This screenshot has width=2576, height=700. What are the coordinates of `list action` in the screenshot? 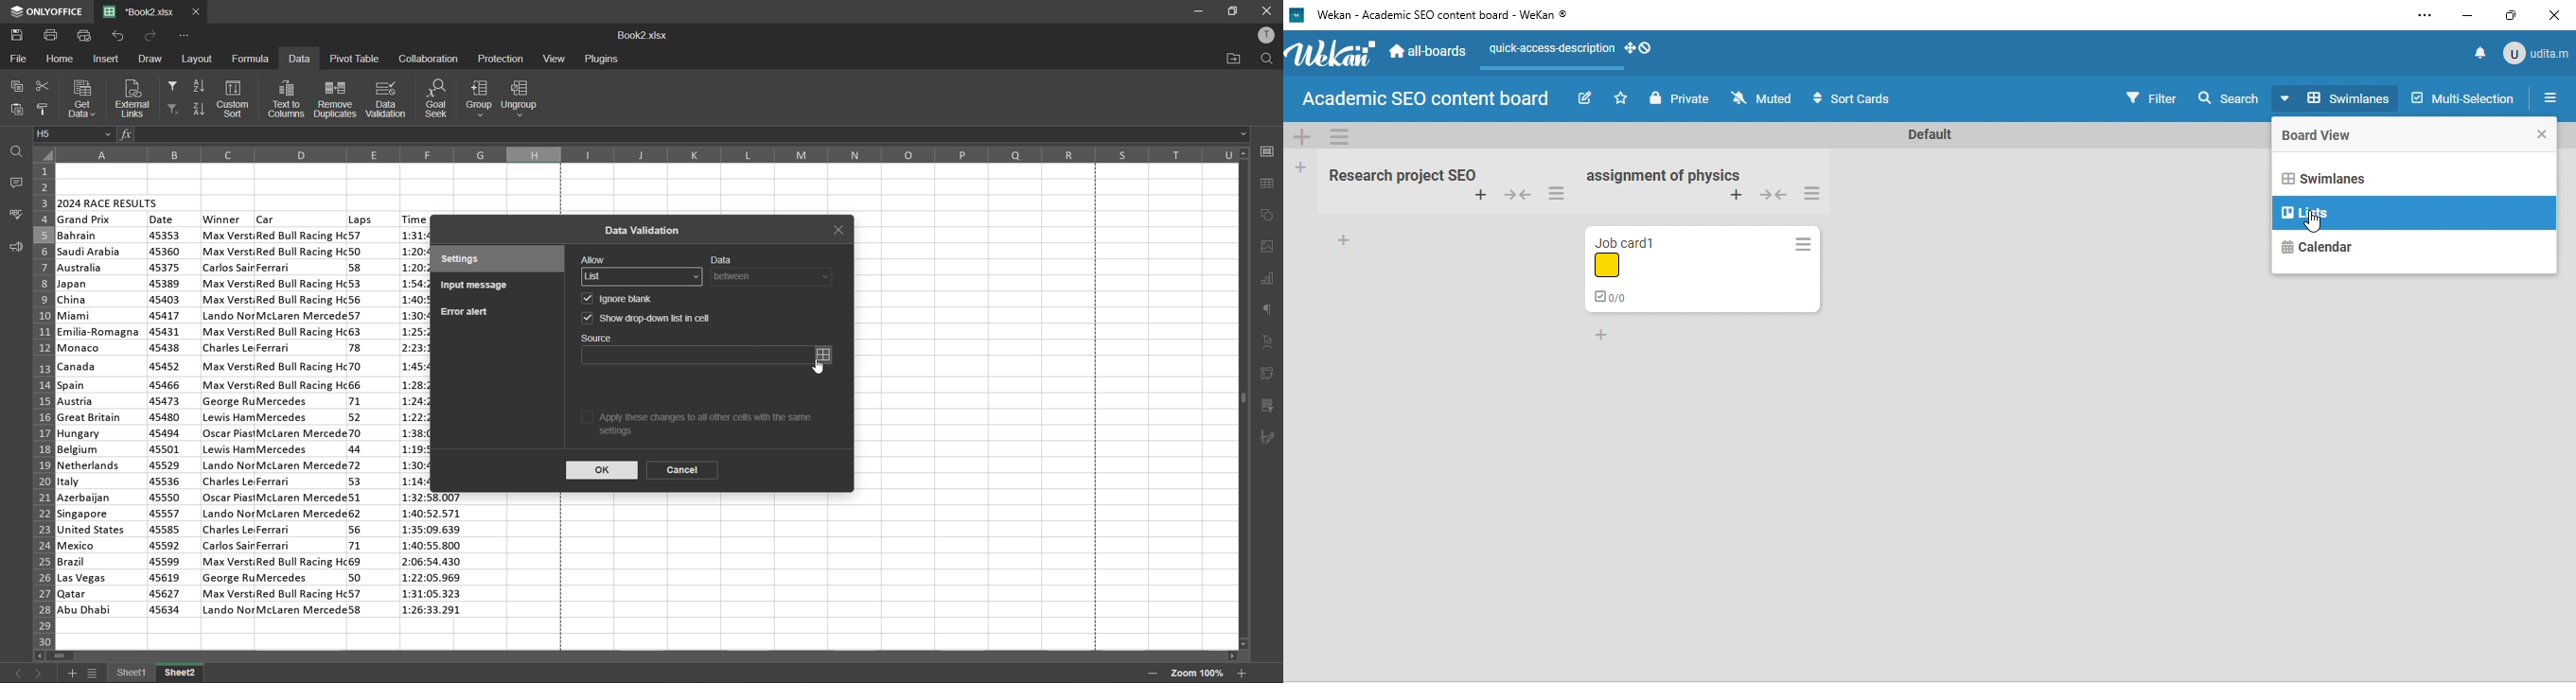 It's located at (1561, 193).